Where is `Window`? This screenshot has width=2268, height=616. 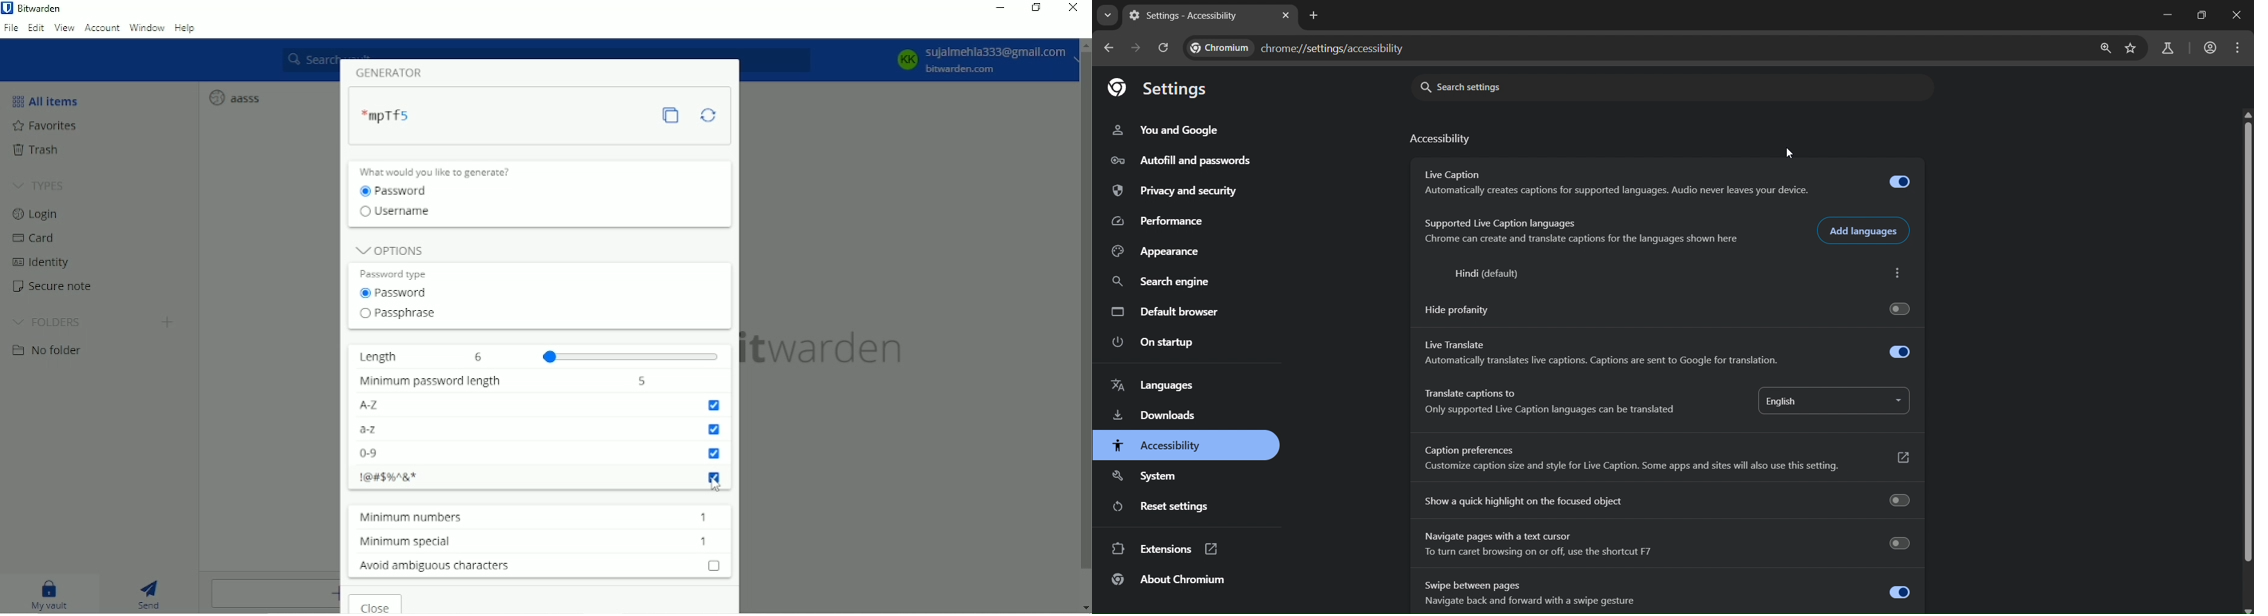
Window is located at coordinates (147, 28).